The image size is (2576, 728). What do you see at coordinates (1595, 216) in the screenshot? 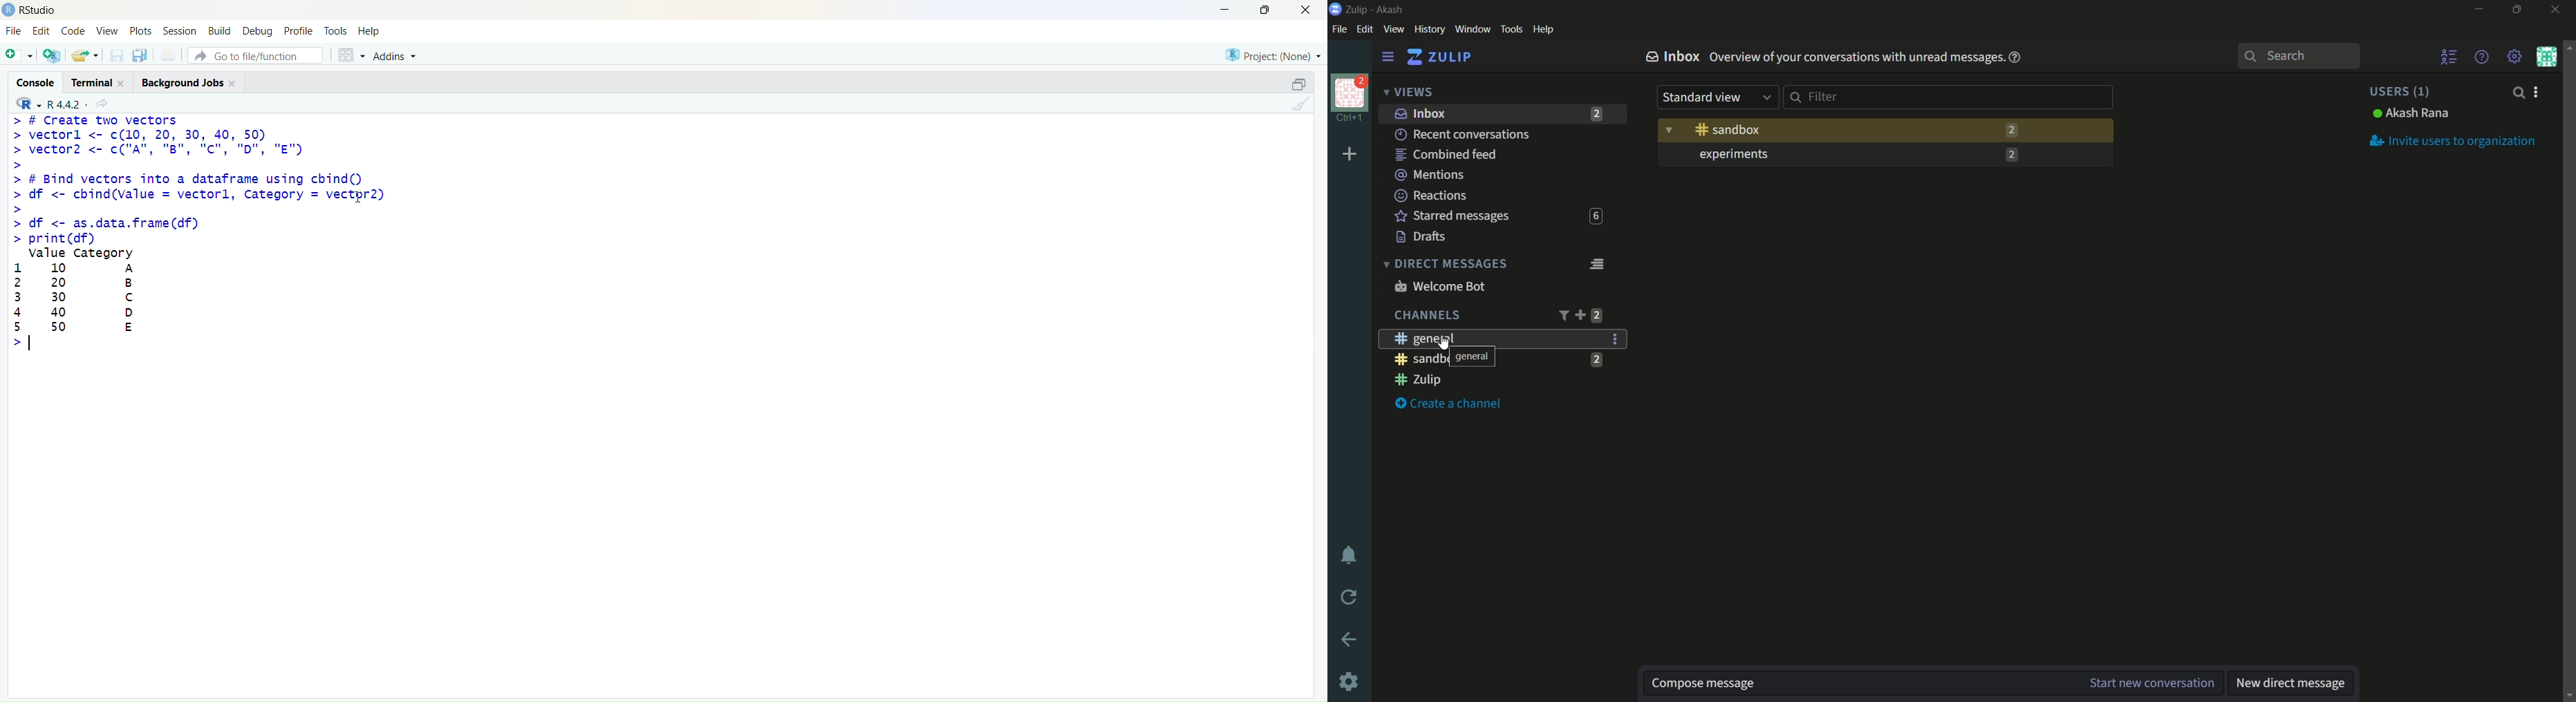
I see `6 unread messages` at bounding box center [1595, 216].